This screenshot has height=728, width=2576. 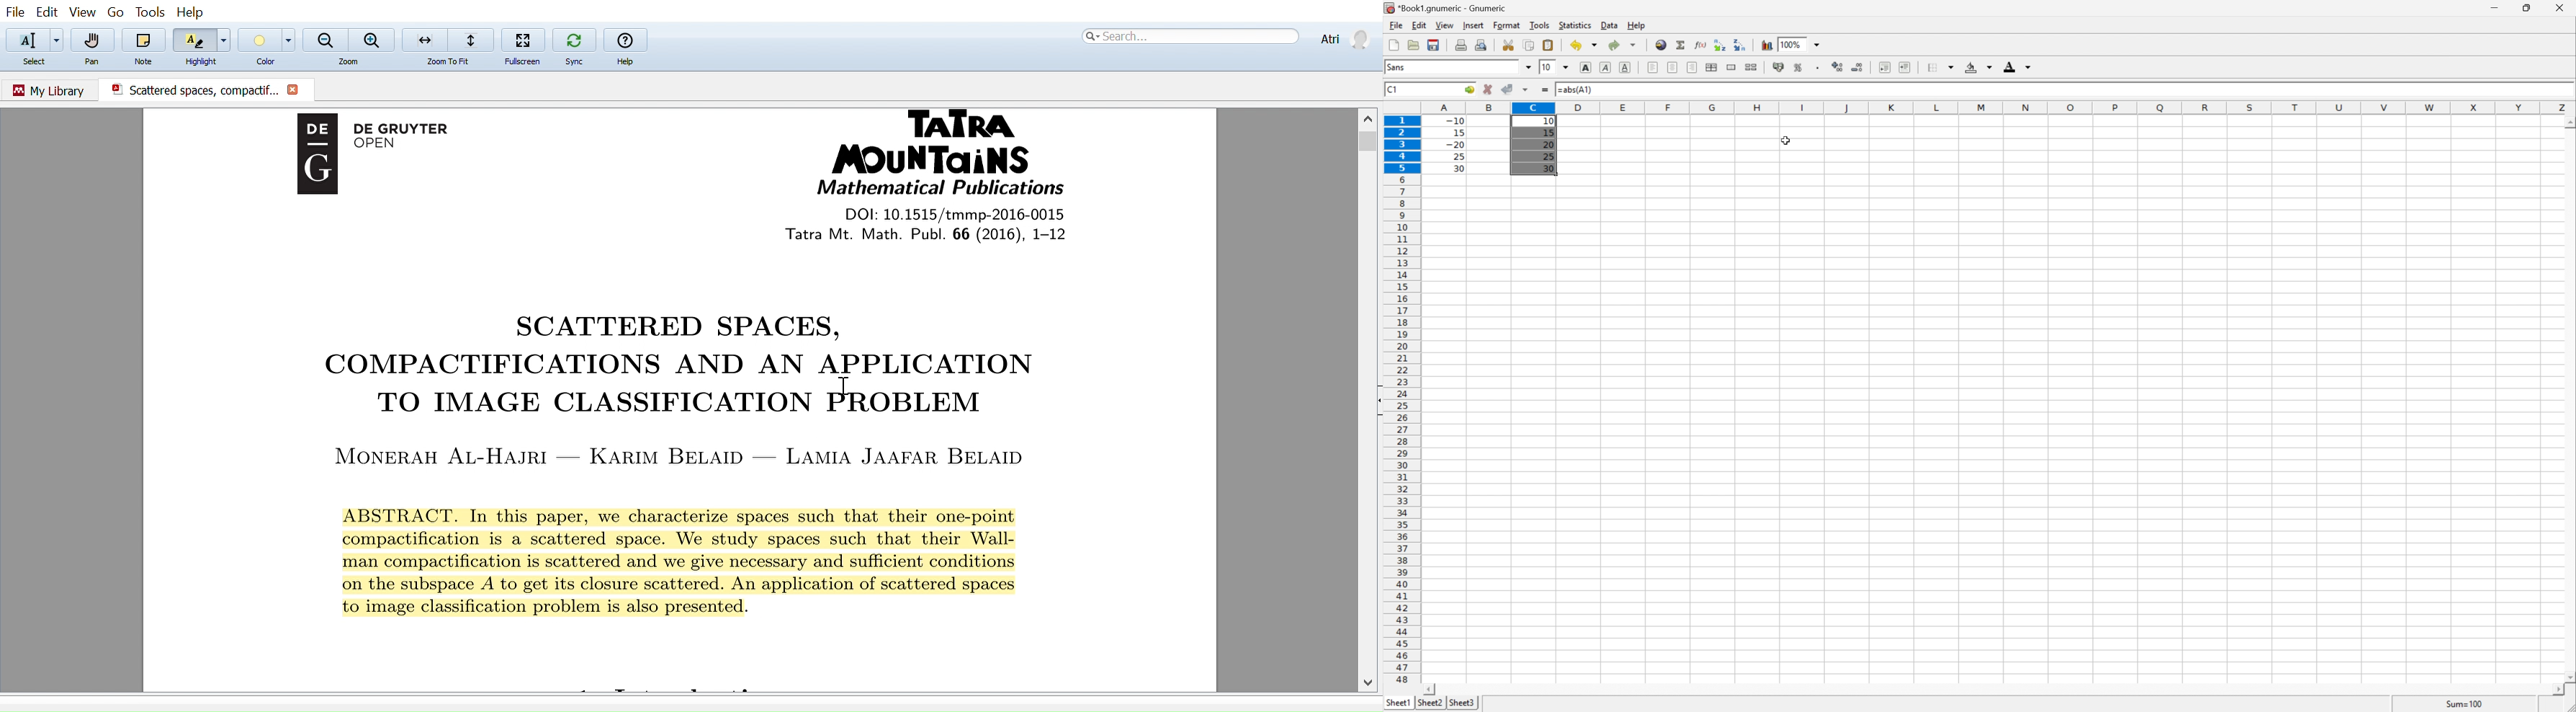 What do you see at coordinates (352, 62) in the screenshot?
I see `Zoom` at bounding box center [352, 62].